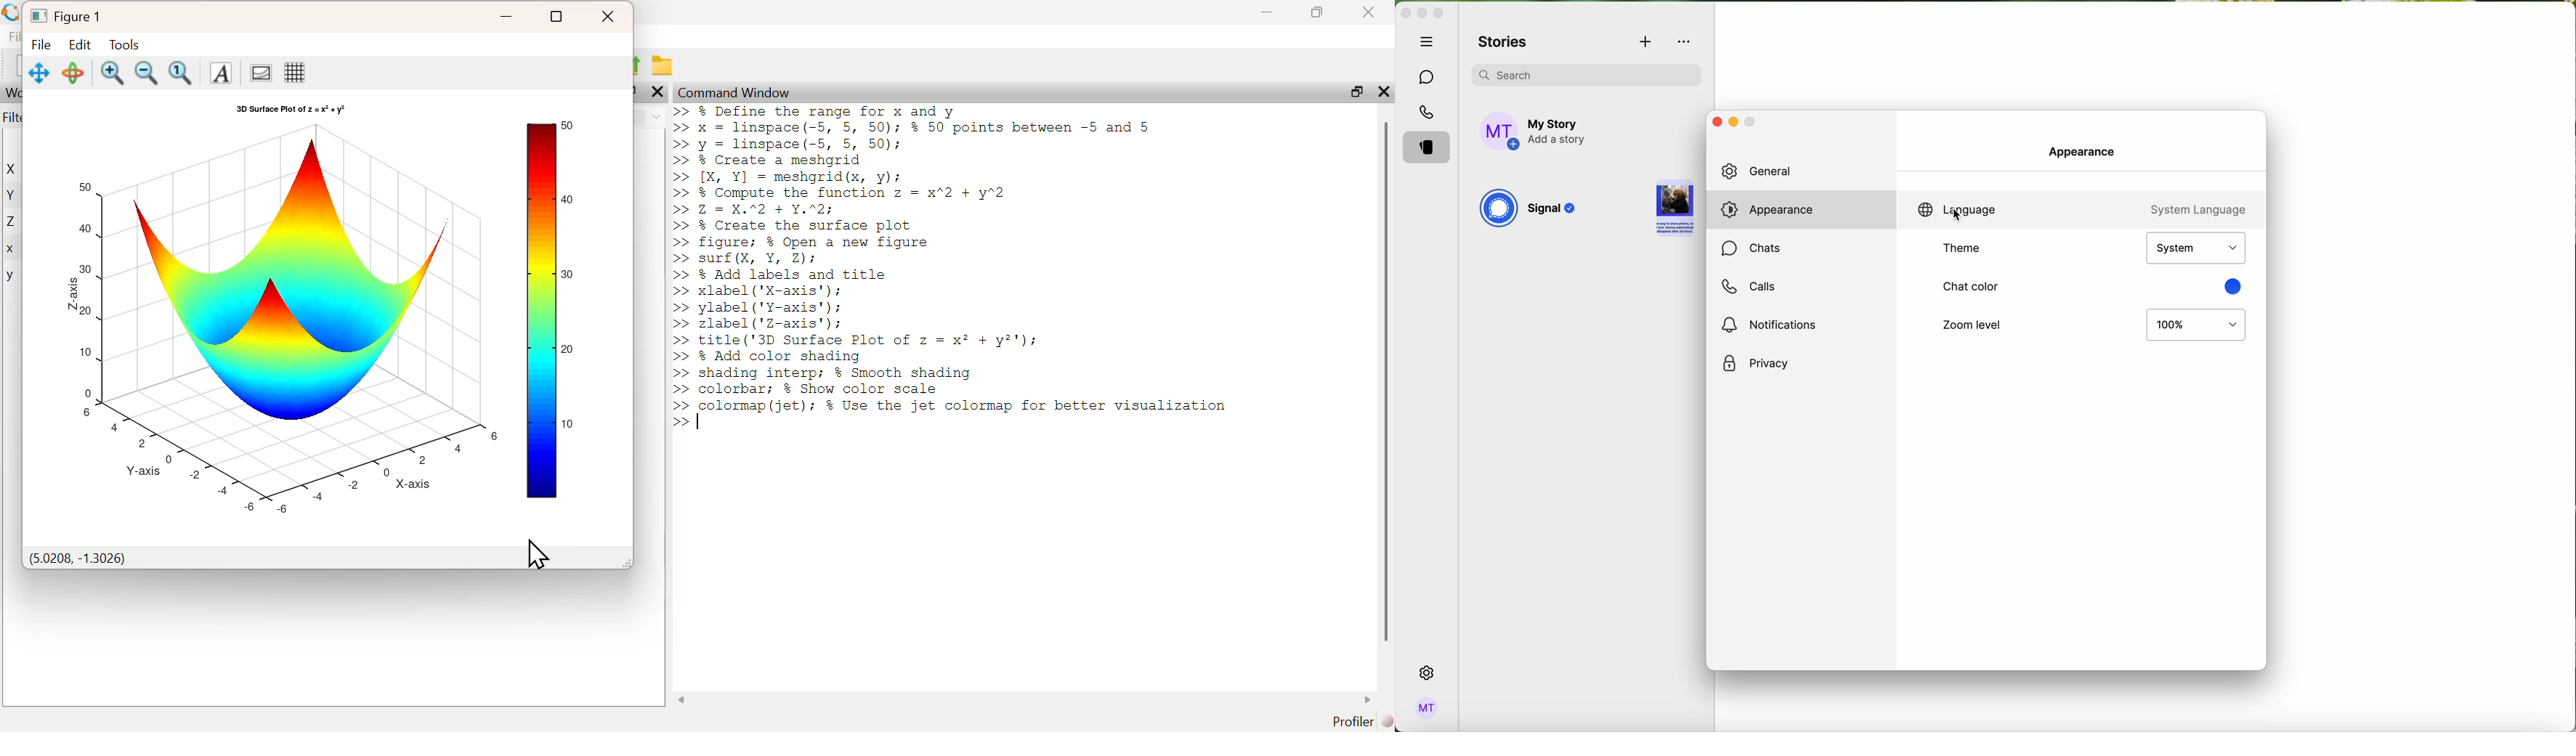  I want to click on fit to screen, so click(182, 73).